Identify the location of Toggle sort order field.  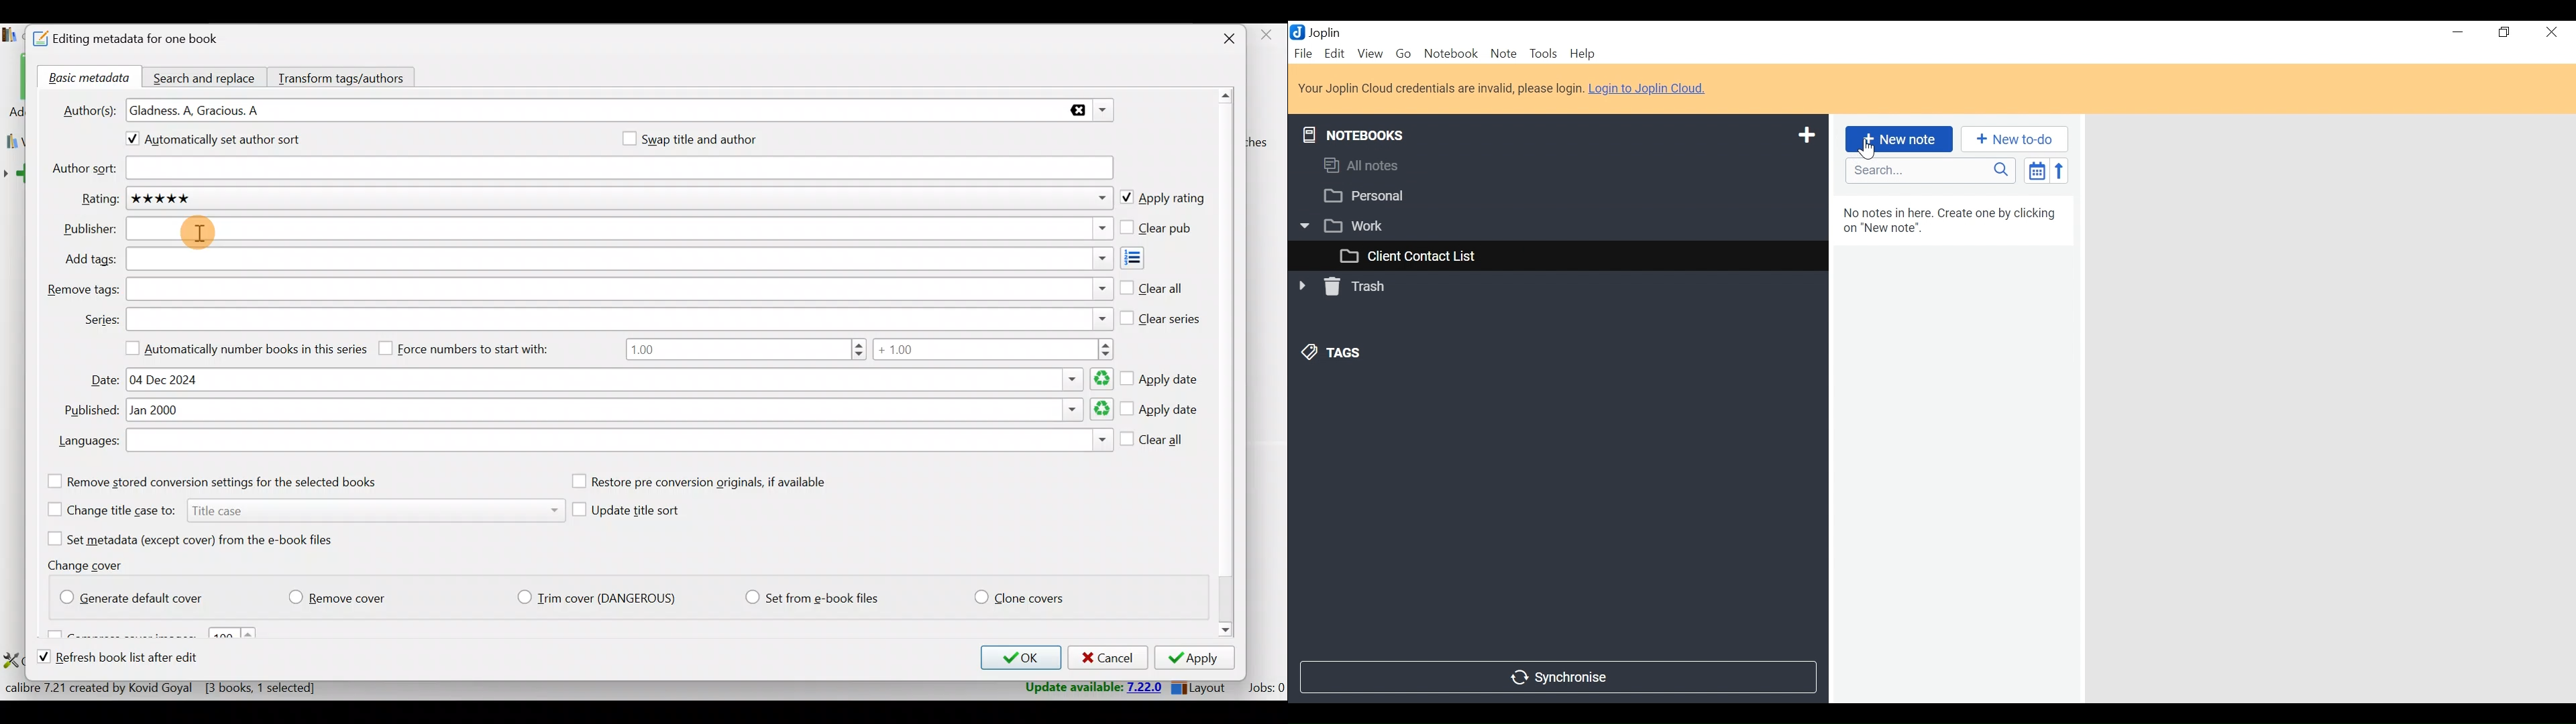
(2036, 170).